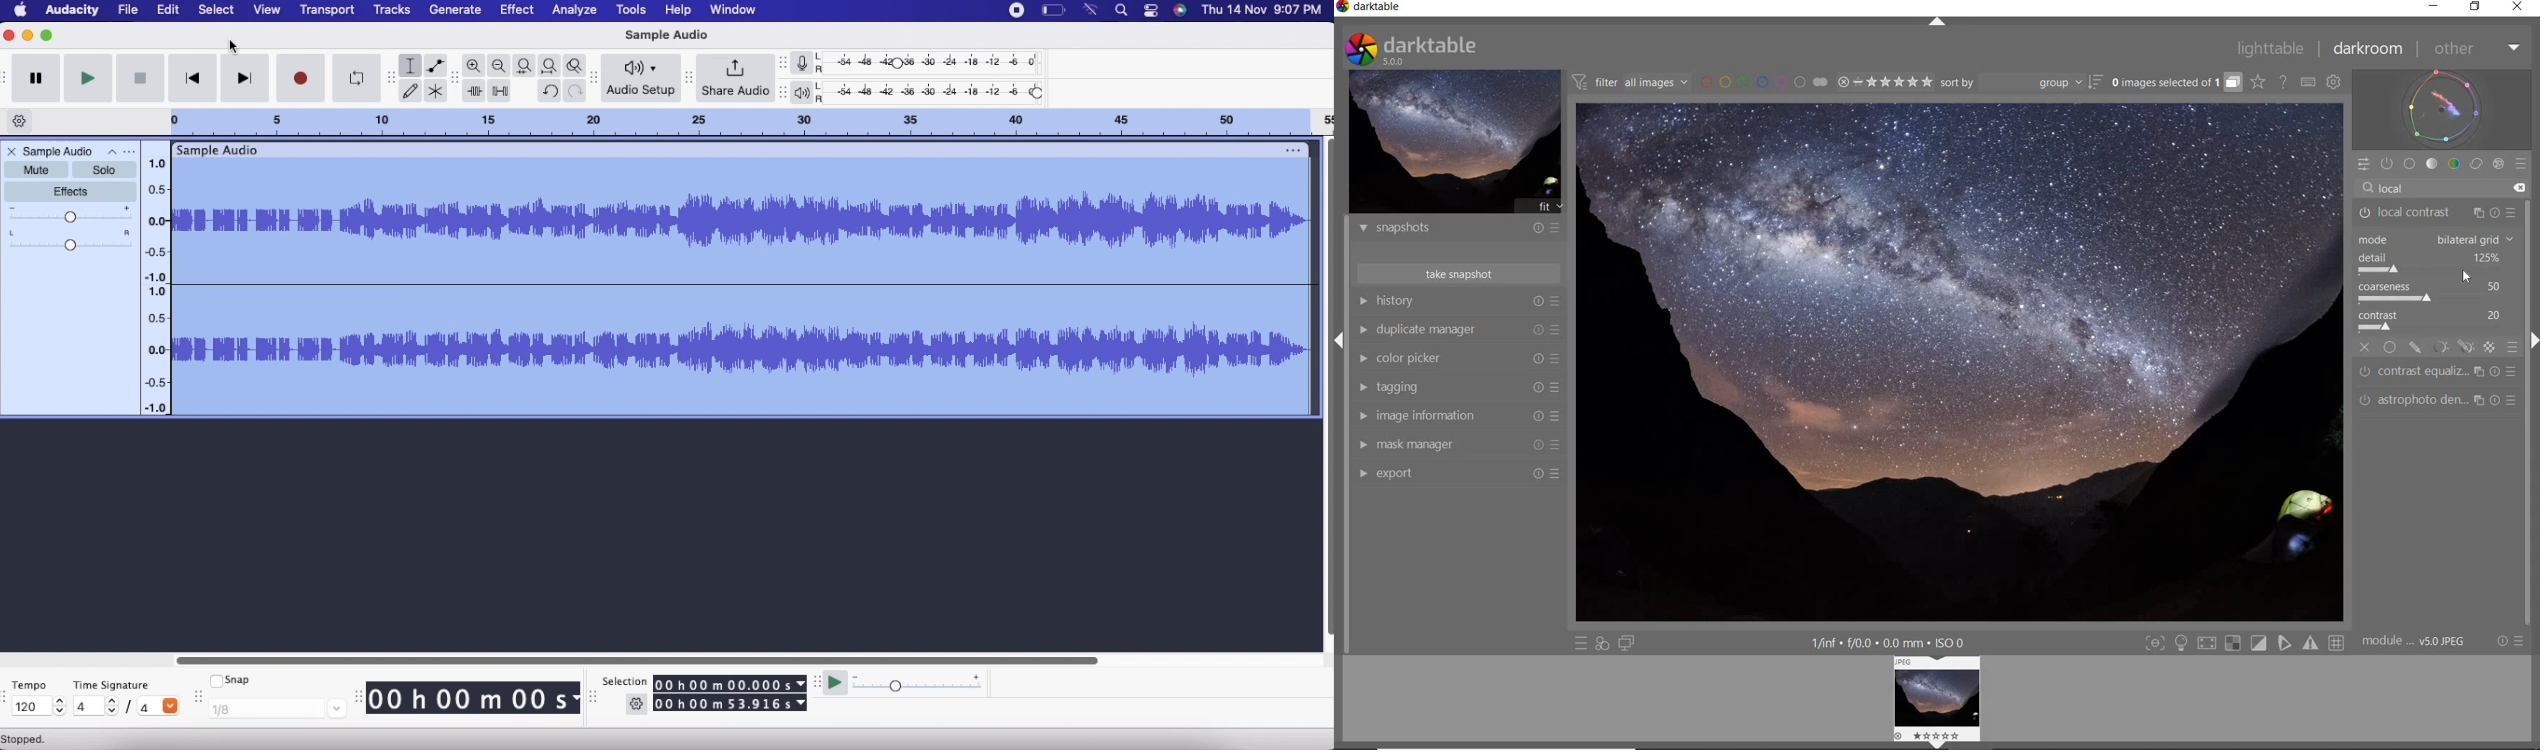 This screenshot has width=2548, height=756. What do you see at coordinates (637, 706) in the screenshot?
I see `Settings` at bounding box center [637, 706].